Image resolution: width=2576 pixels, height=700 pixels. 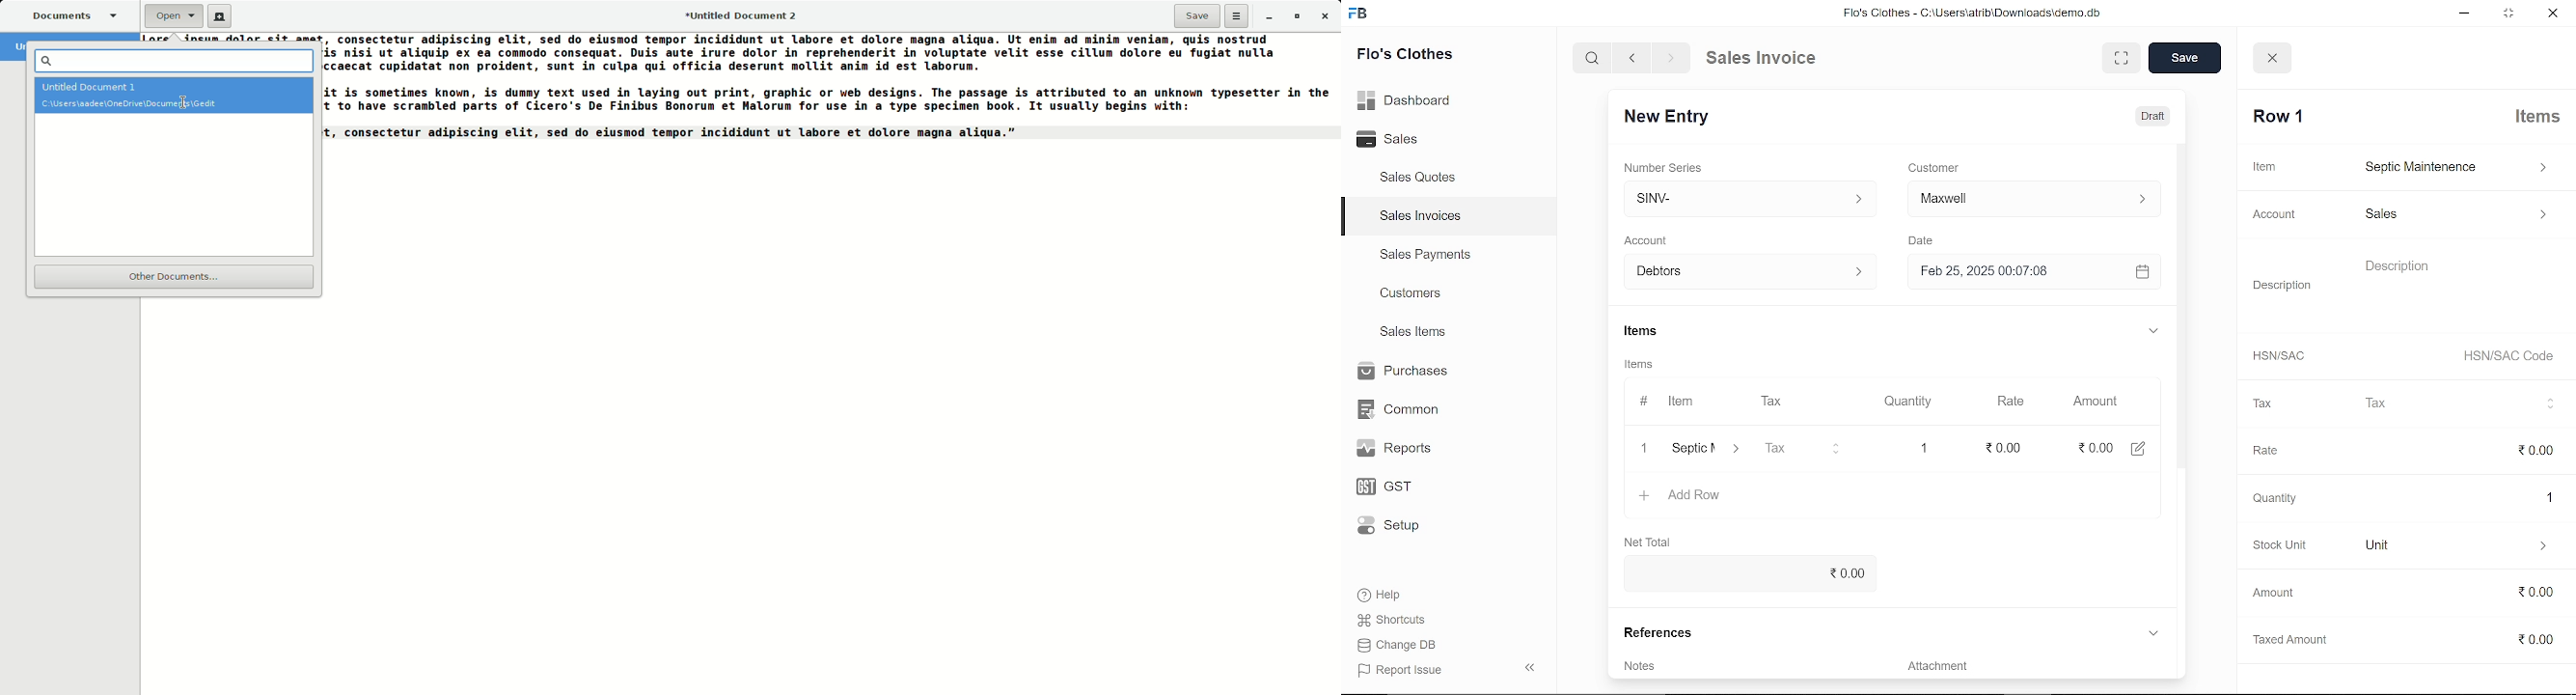 What do you see at coordinates (1671, 58) in the screenshot?
I see `next` at bounding box center [1671, 58].